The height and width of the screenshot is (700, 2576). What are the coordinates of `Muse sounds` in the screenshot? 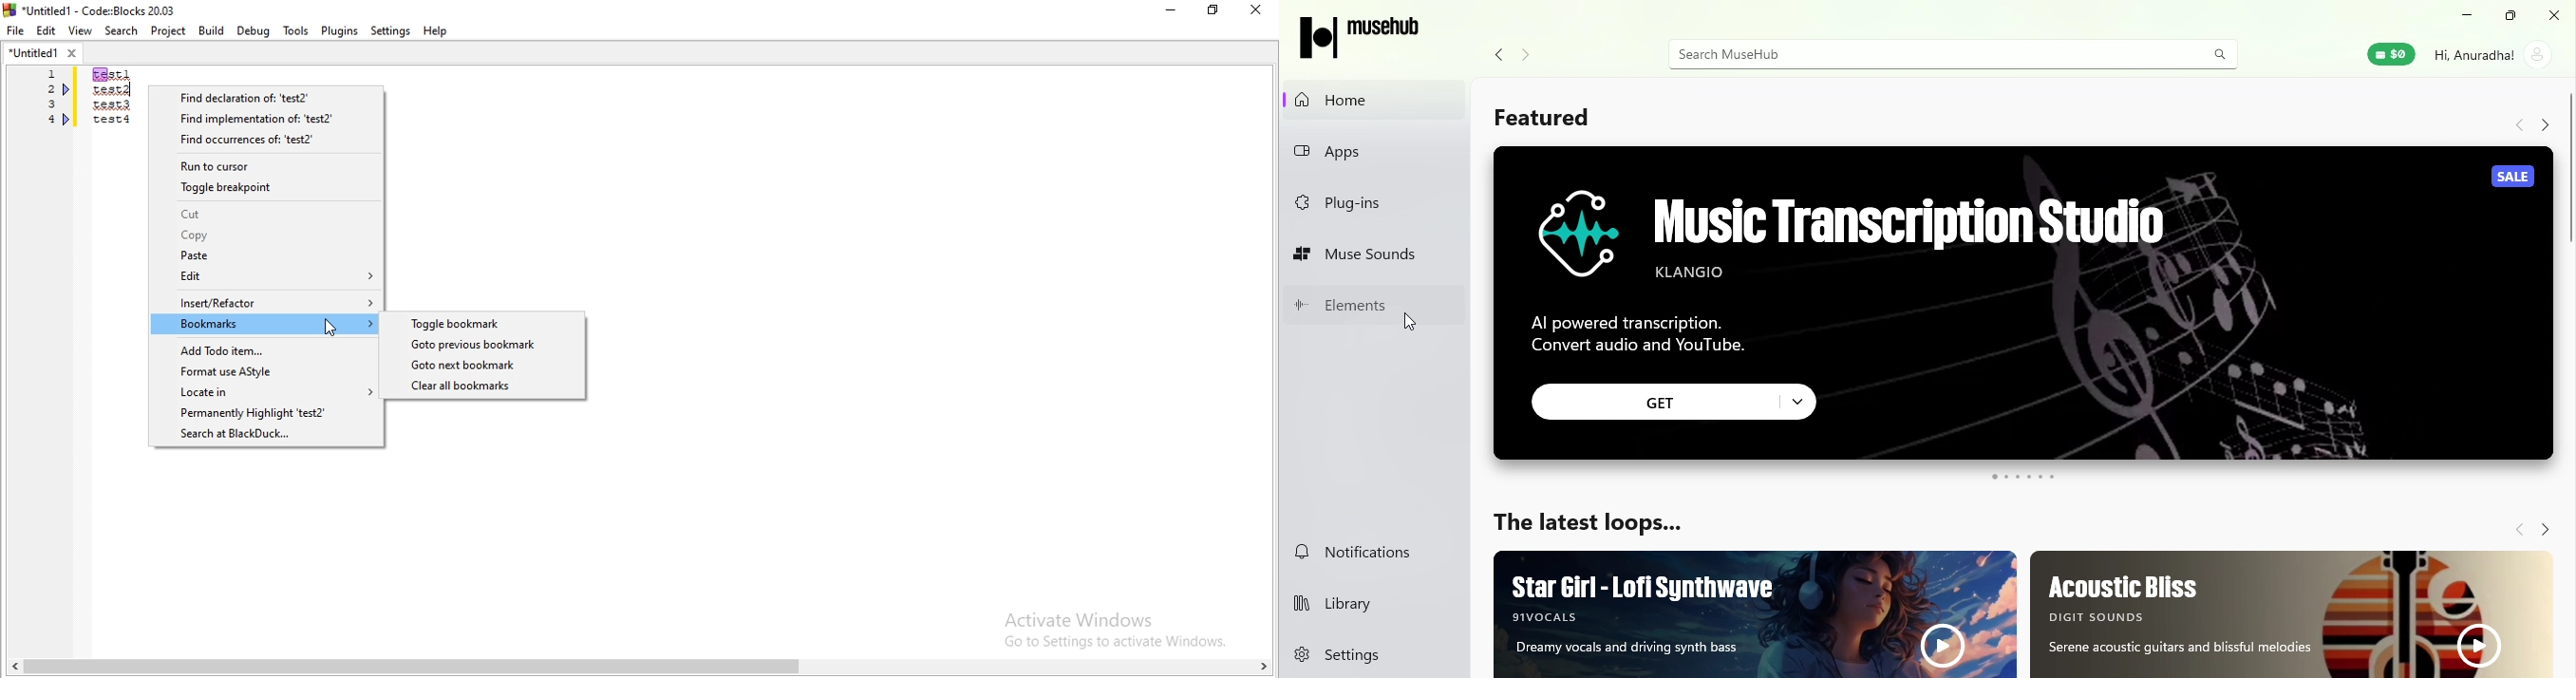 It's located at (1376, 255).